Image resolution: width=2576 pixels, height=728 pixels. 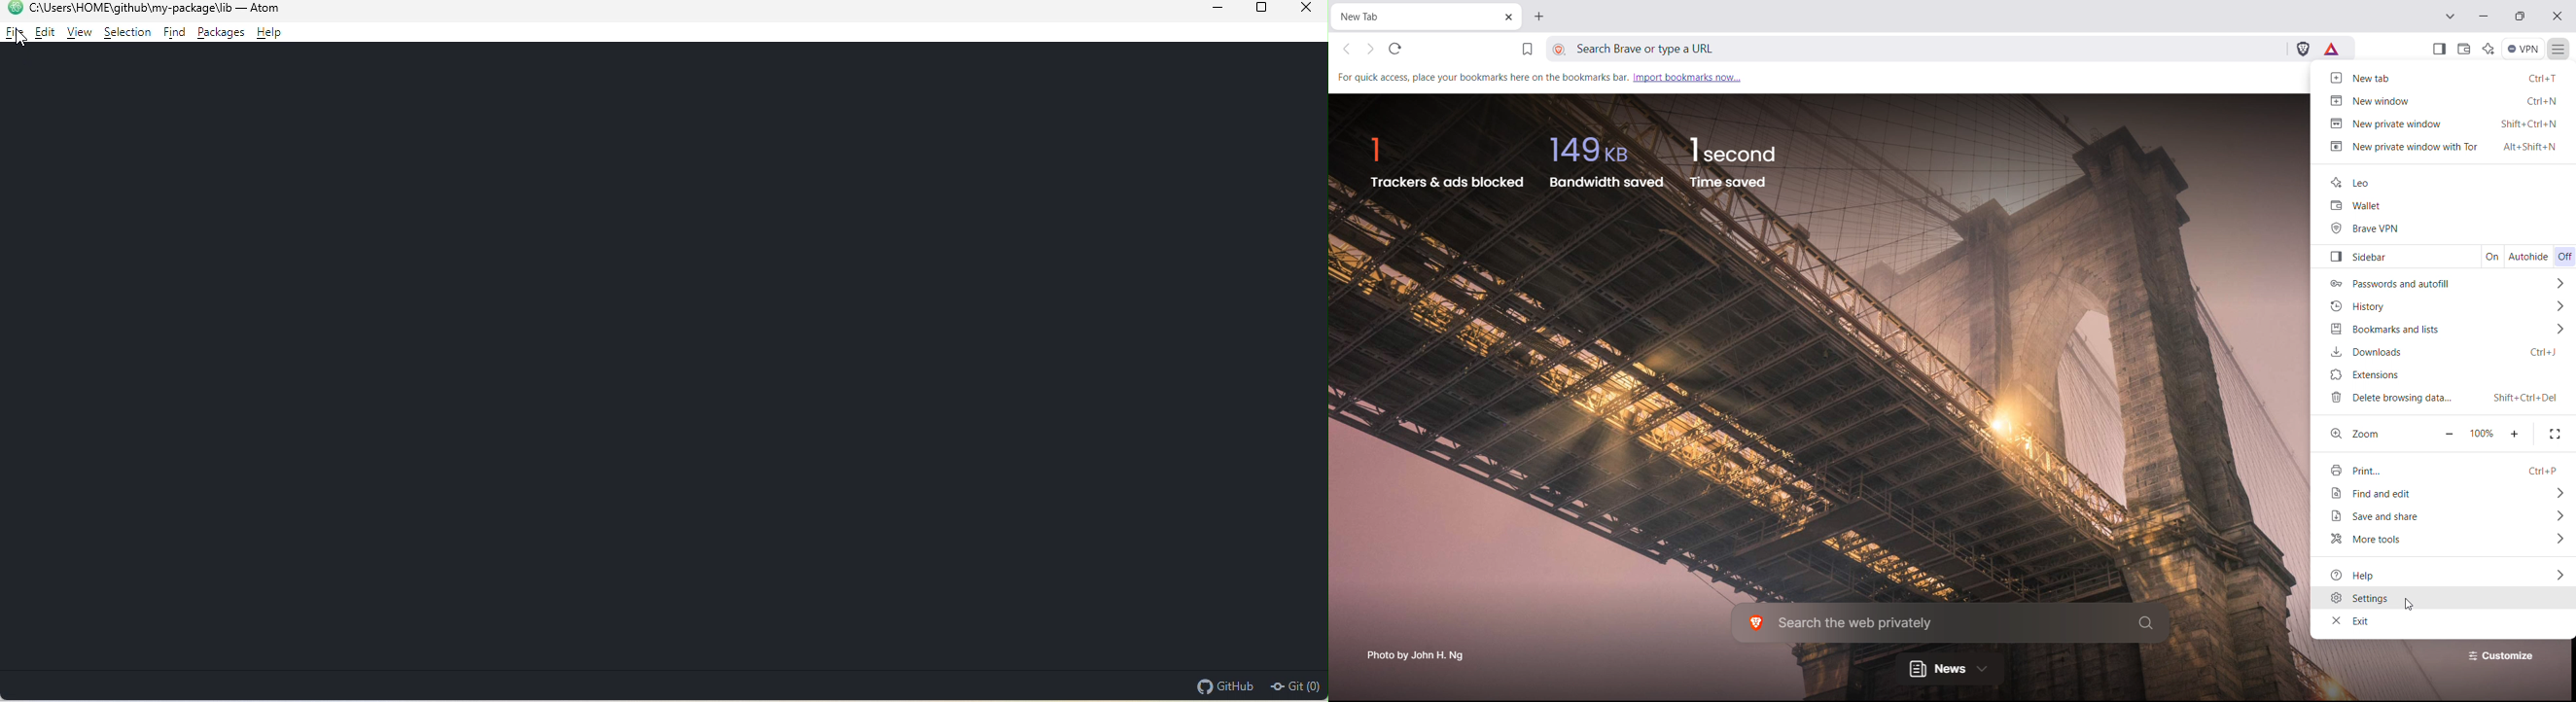 What do you see at coordinates (1509, 18) in the screenshot?
I see `close tab` at bounding box center [1509, 18].